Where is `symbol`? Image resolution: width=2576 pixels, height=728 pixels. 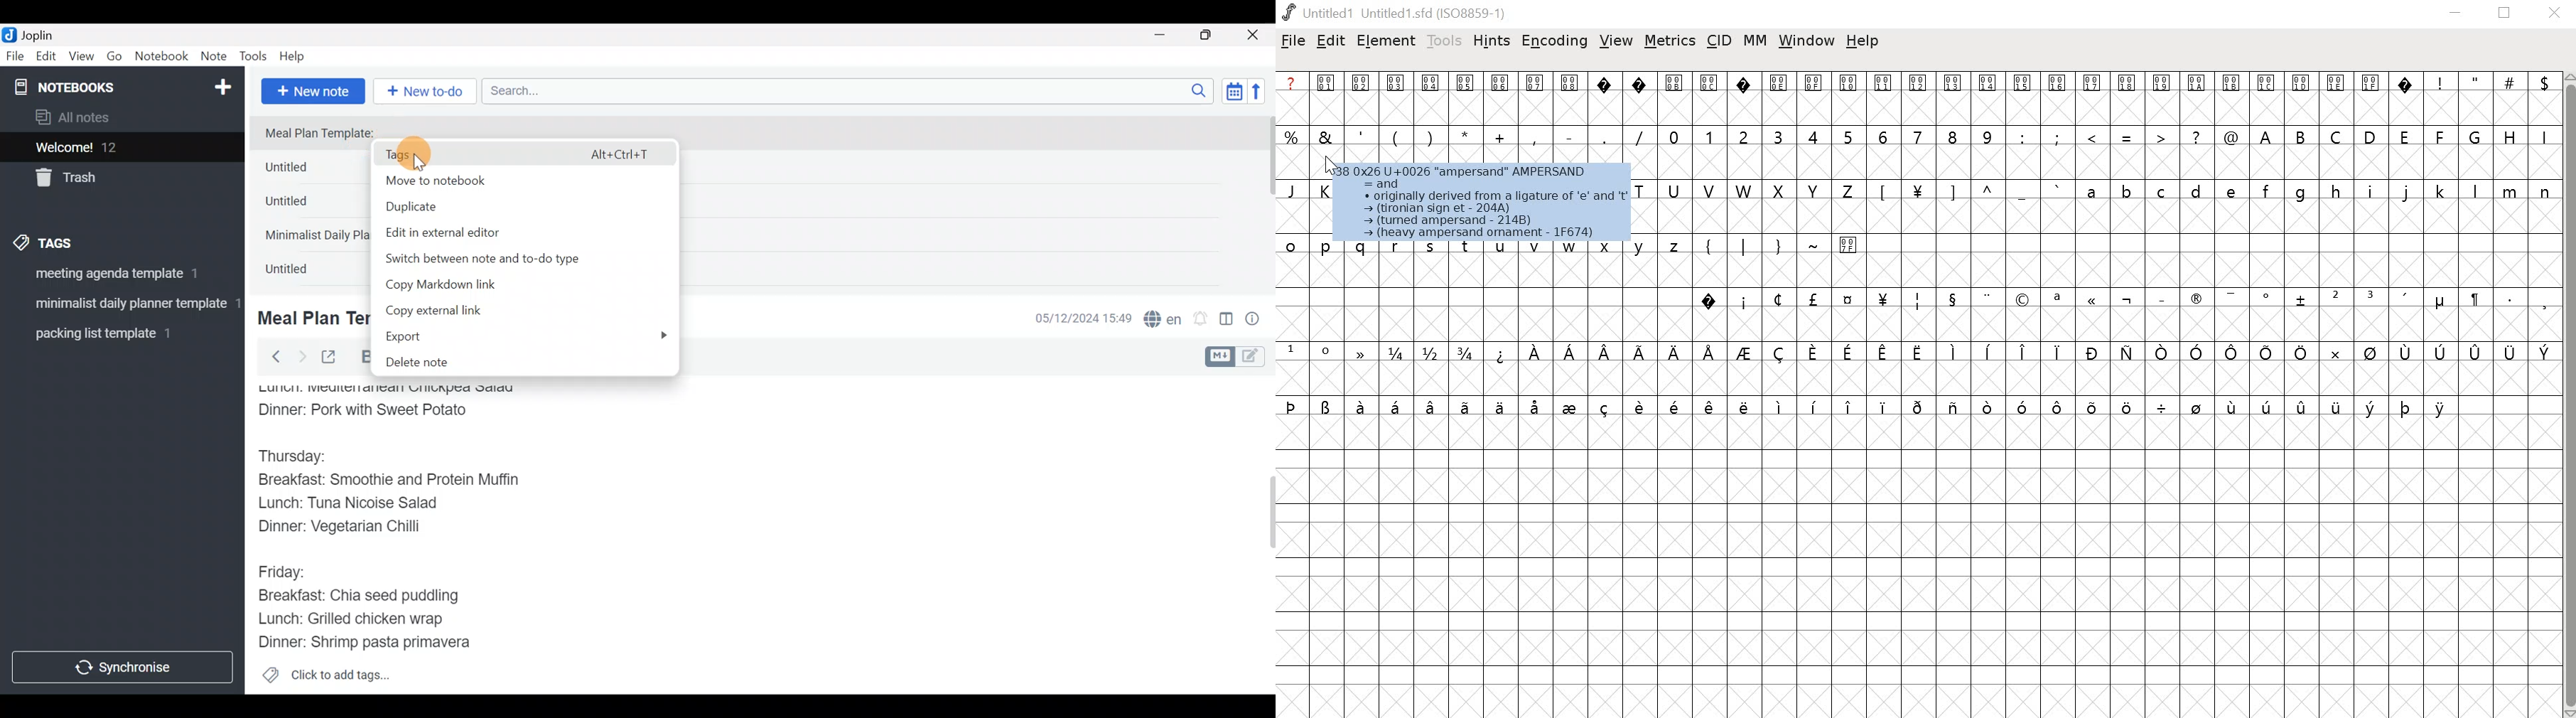
symbol is located at coordinates (1780, 406).